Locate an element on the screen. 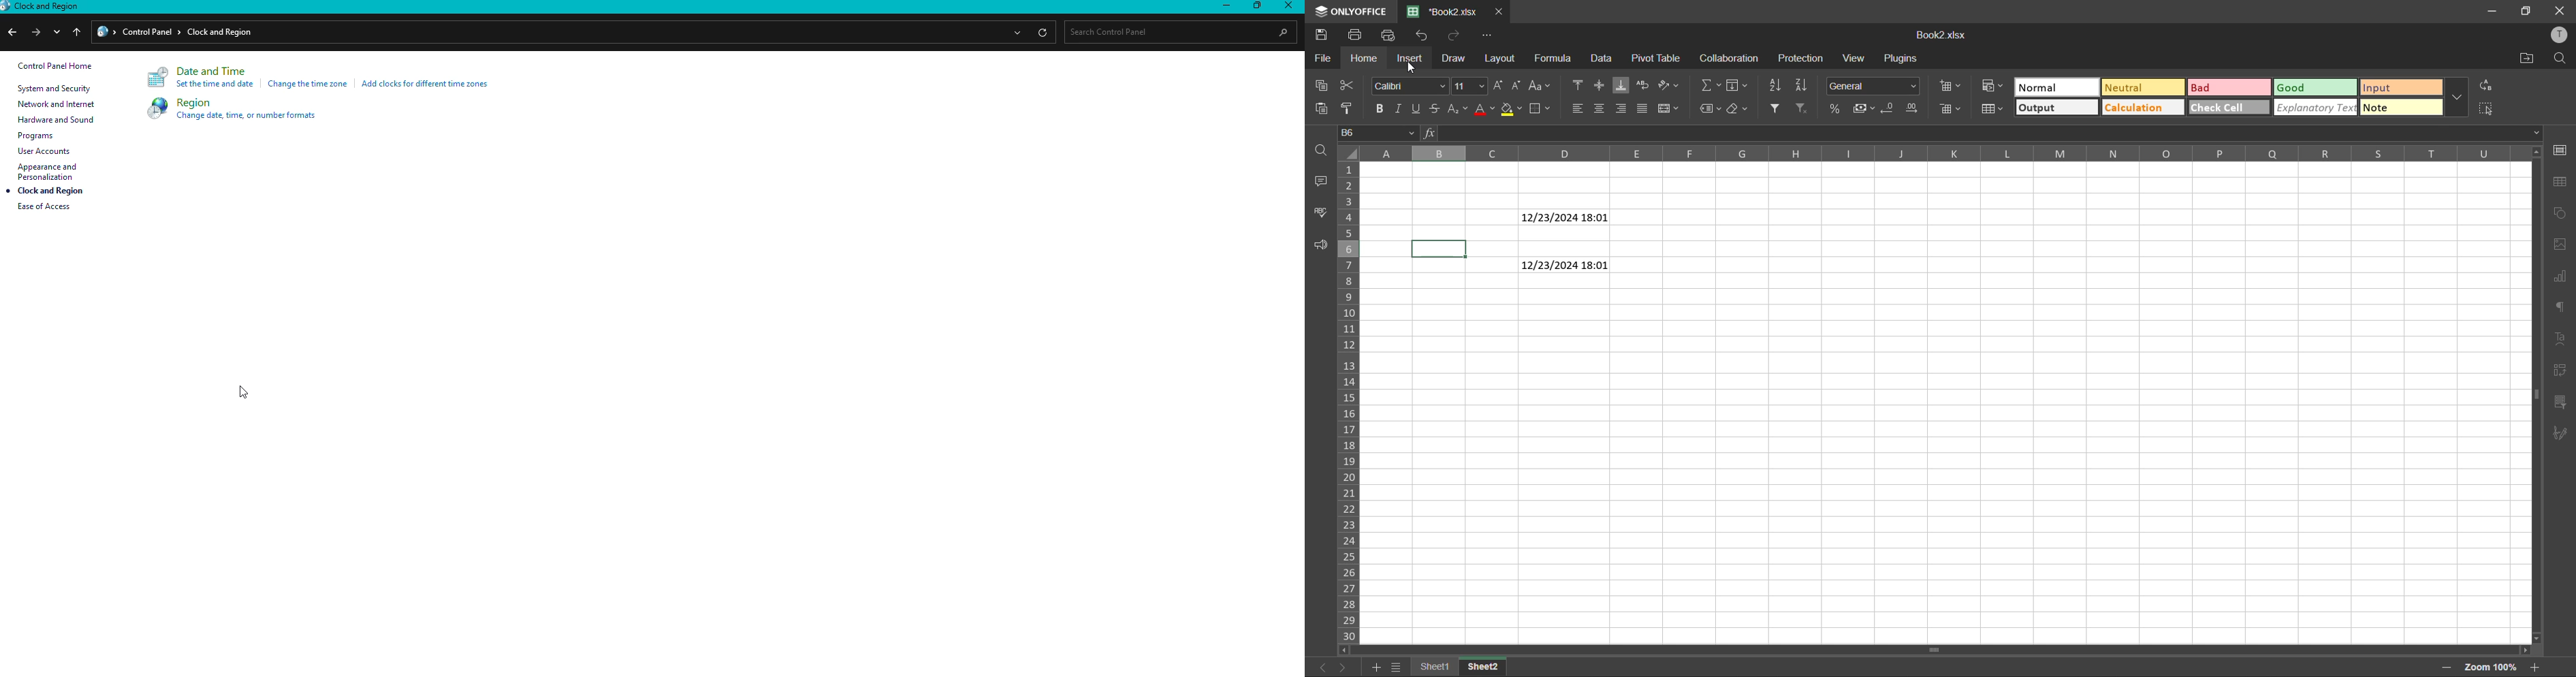 The width and height of the screenshot is (2576, 700). good is located at coordinates (2317, 88).